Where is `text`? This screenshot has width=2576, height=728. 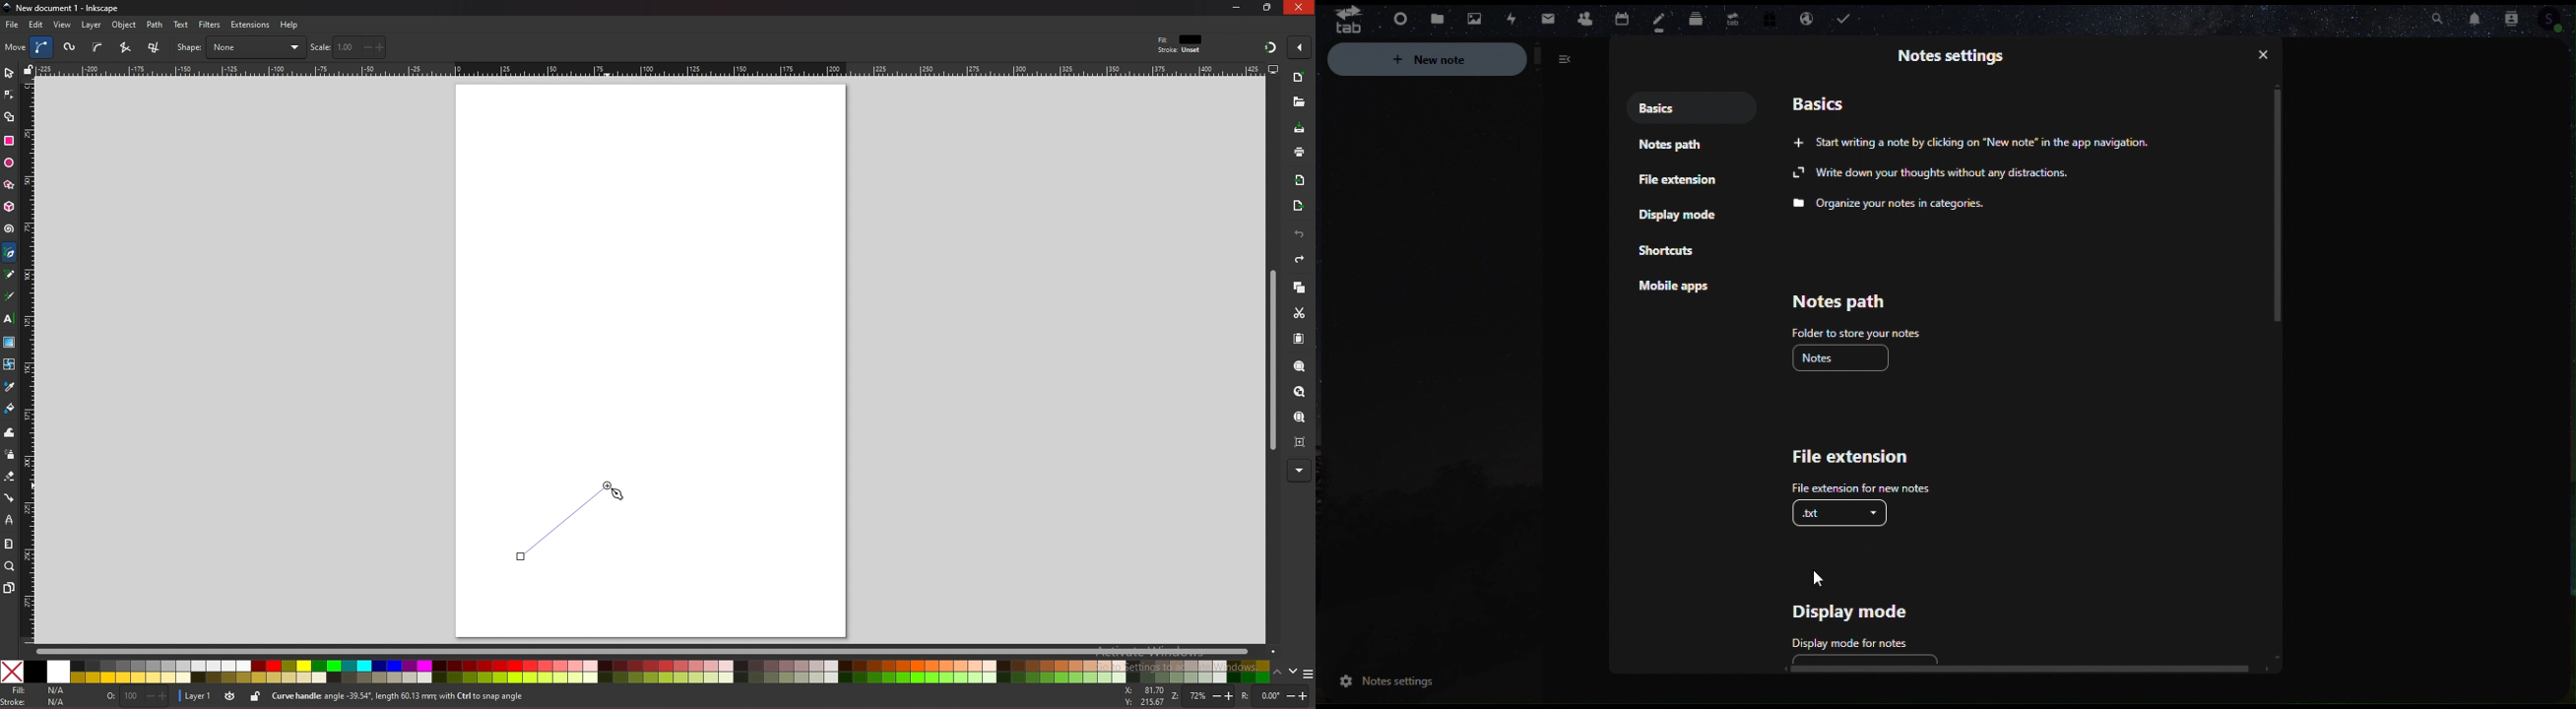
text is located at coordinates (181, 25).